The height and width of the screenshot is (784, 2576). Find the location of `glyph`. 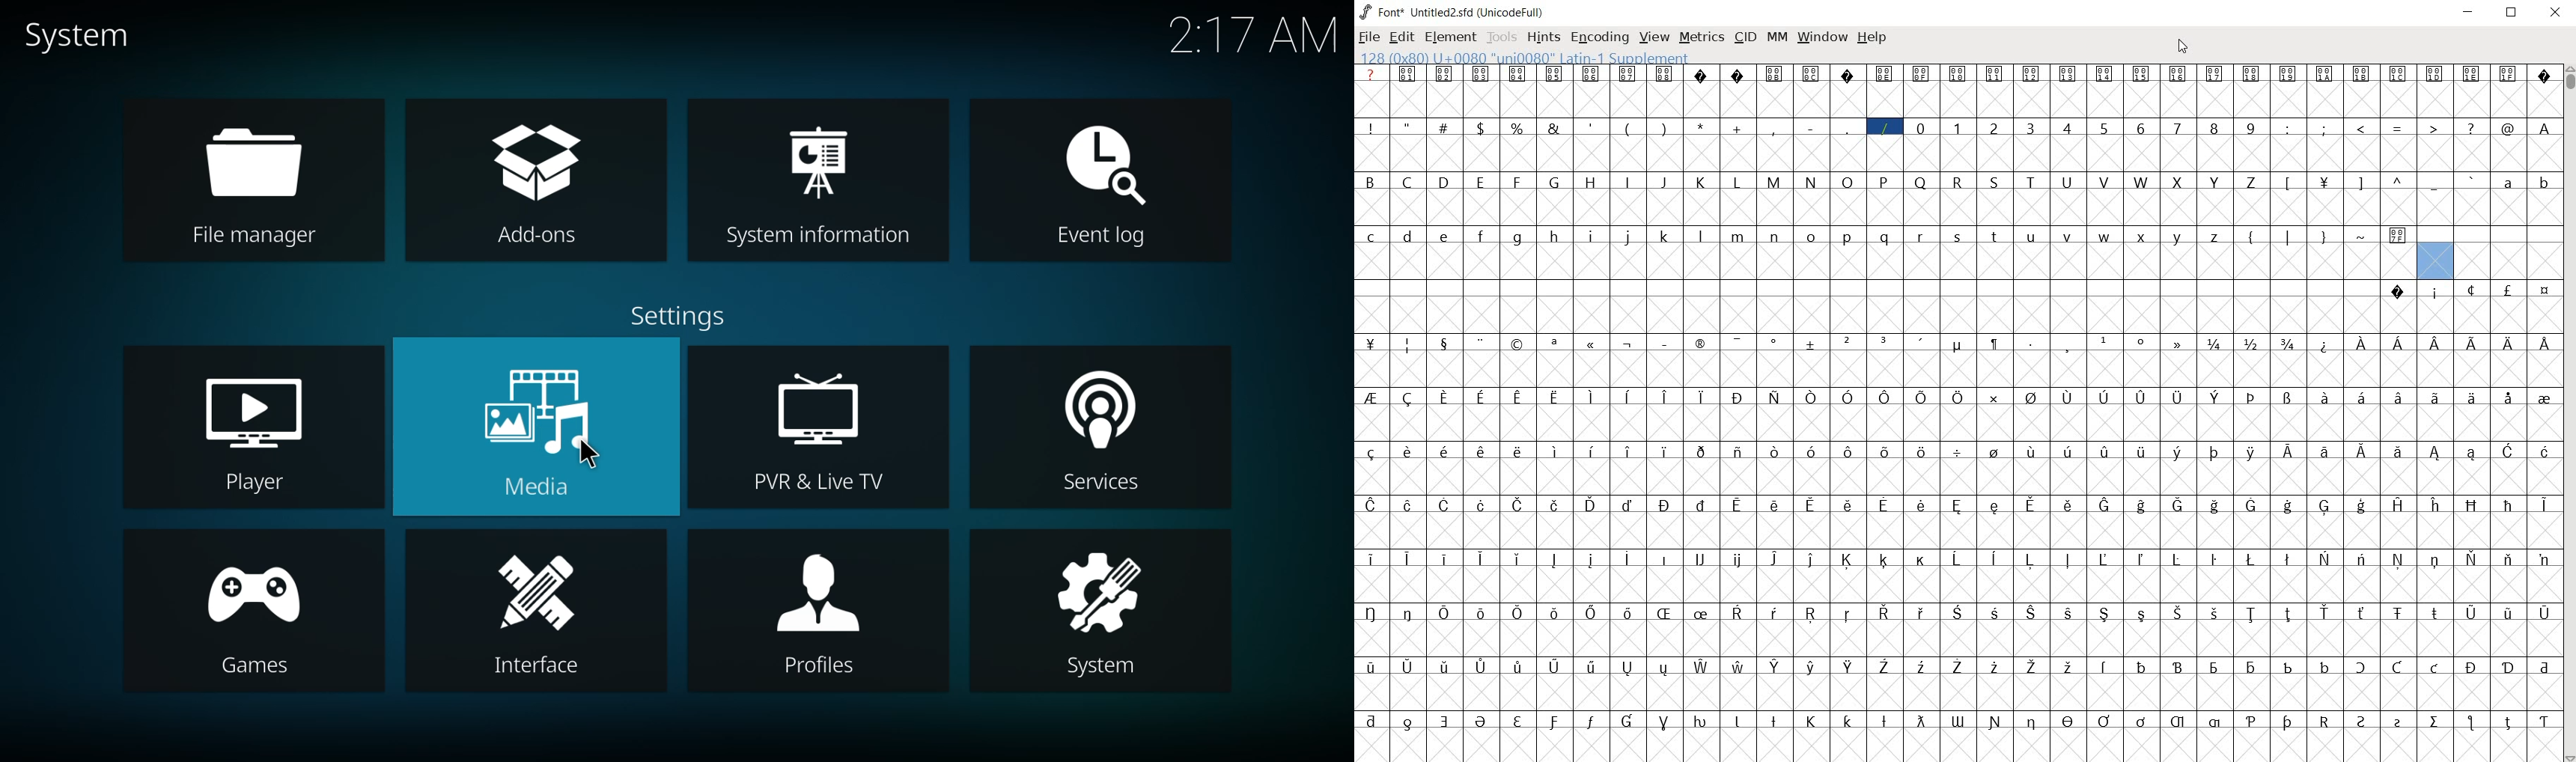

glyph is located at coordinates (1958, 506).